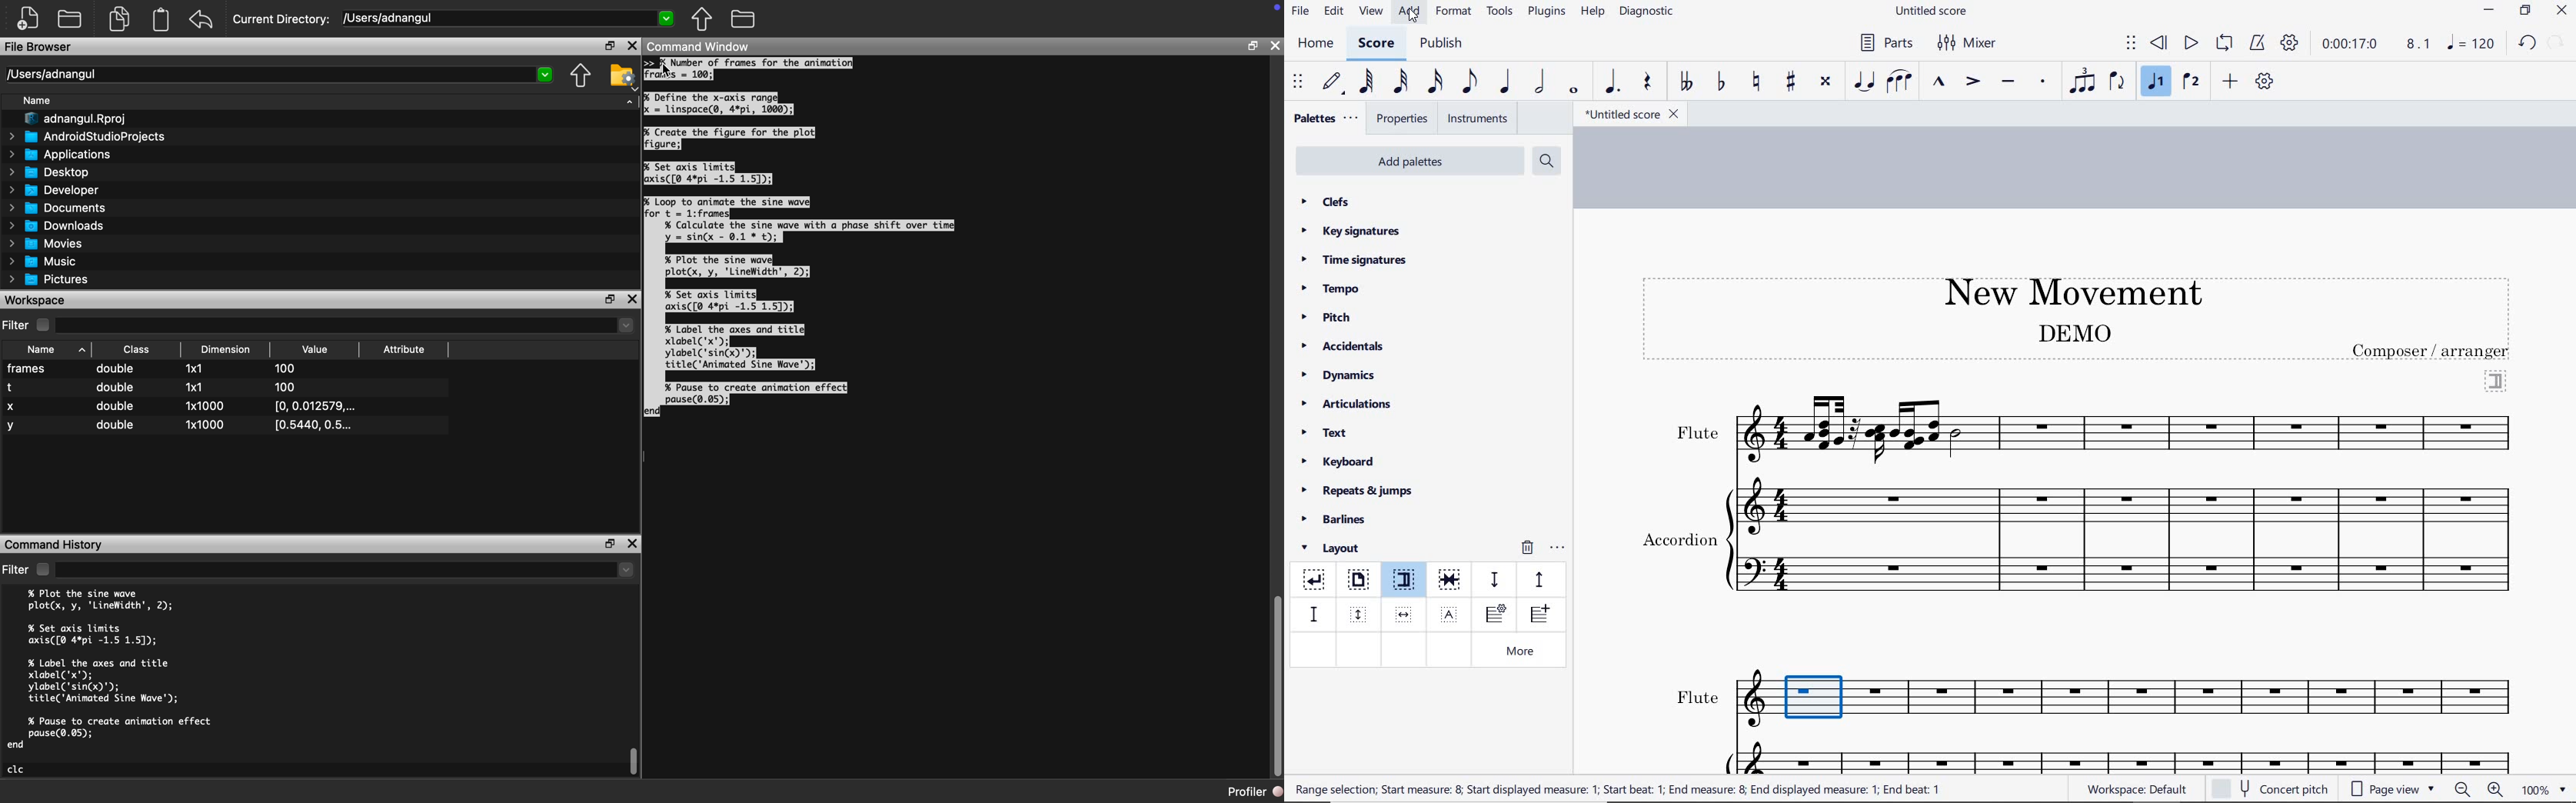  I want to click on % Create the figure for the plot]
figure;, so click(732, 140).